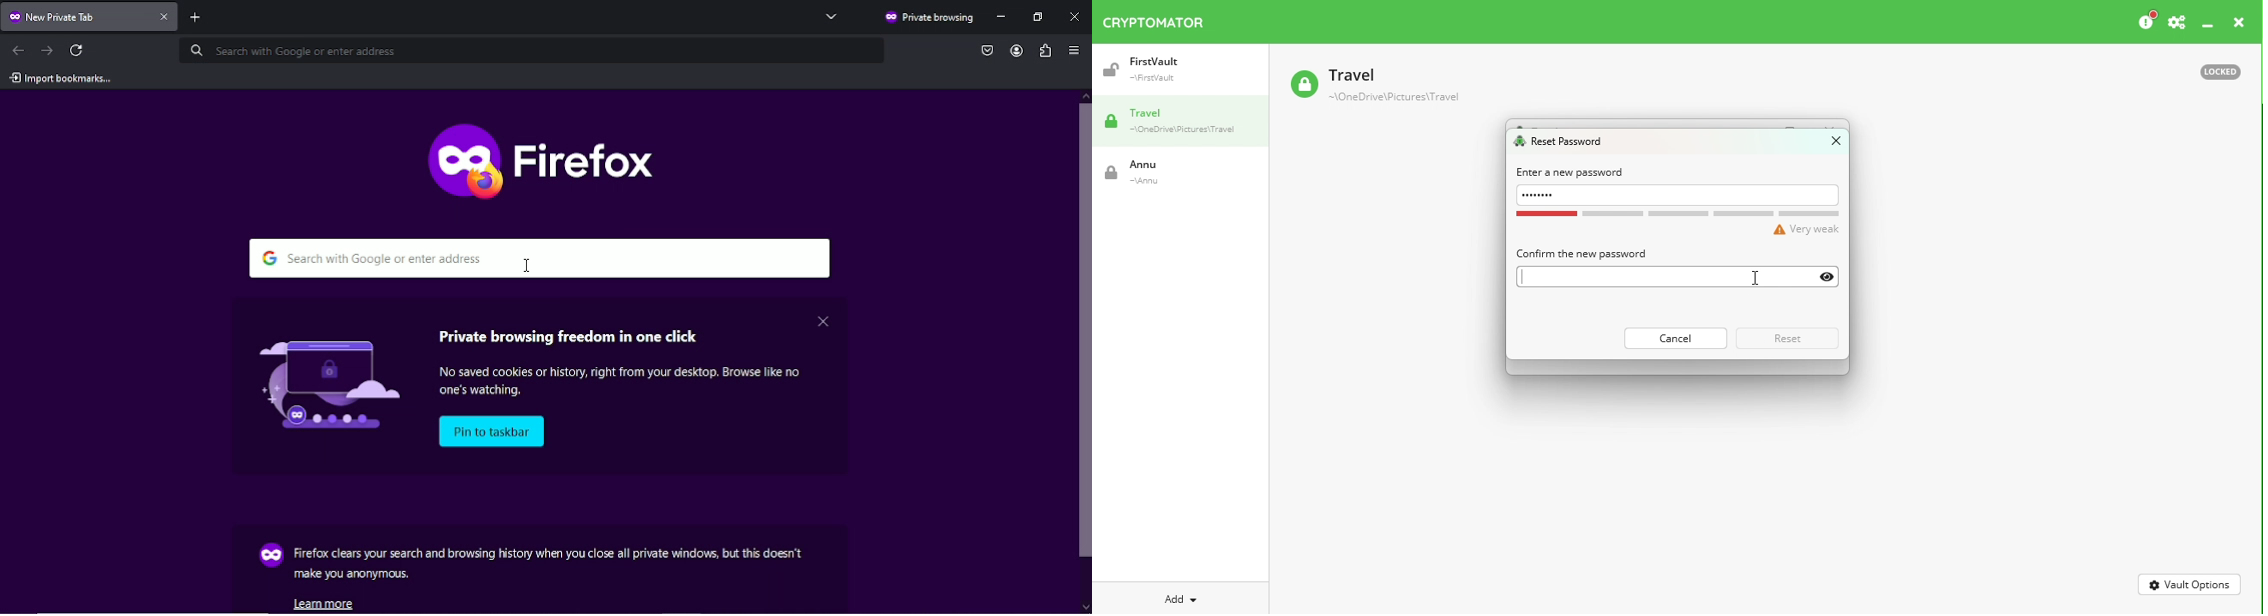 Image resolution: width=2268 pixels, height=616 pixels. I want to click on save to pocket, so click(987, 49).